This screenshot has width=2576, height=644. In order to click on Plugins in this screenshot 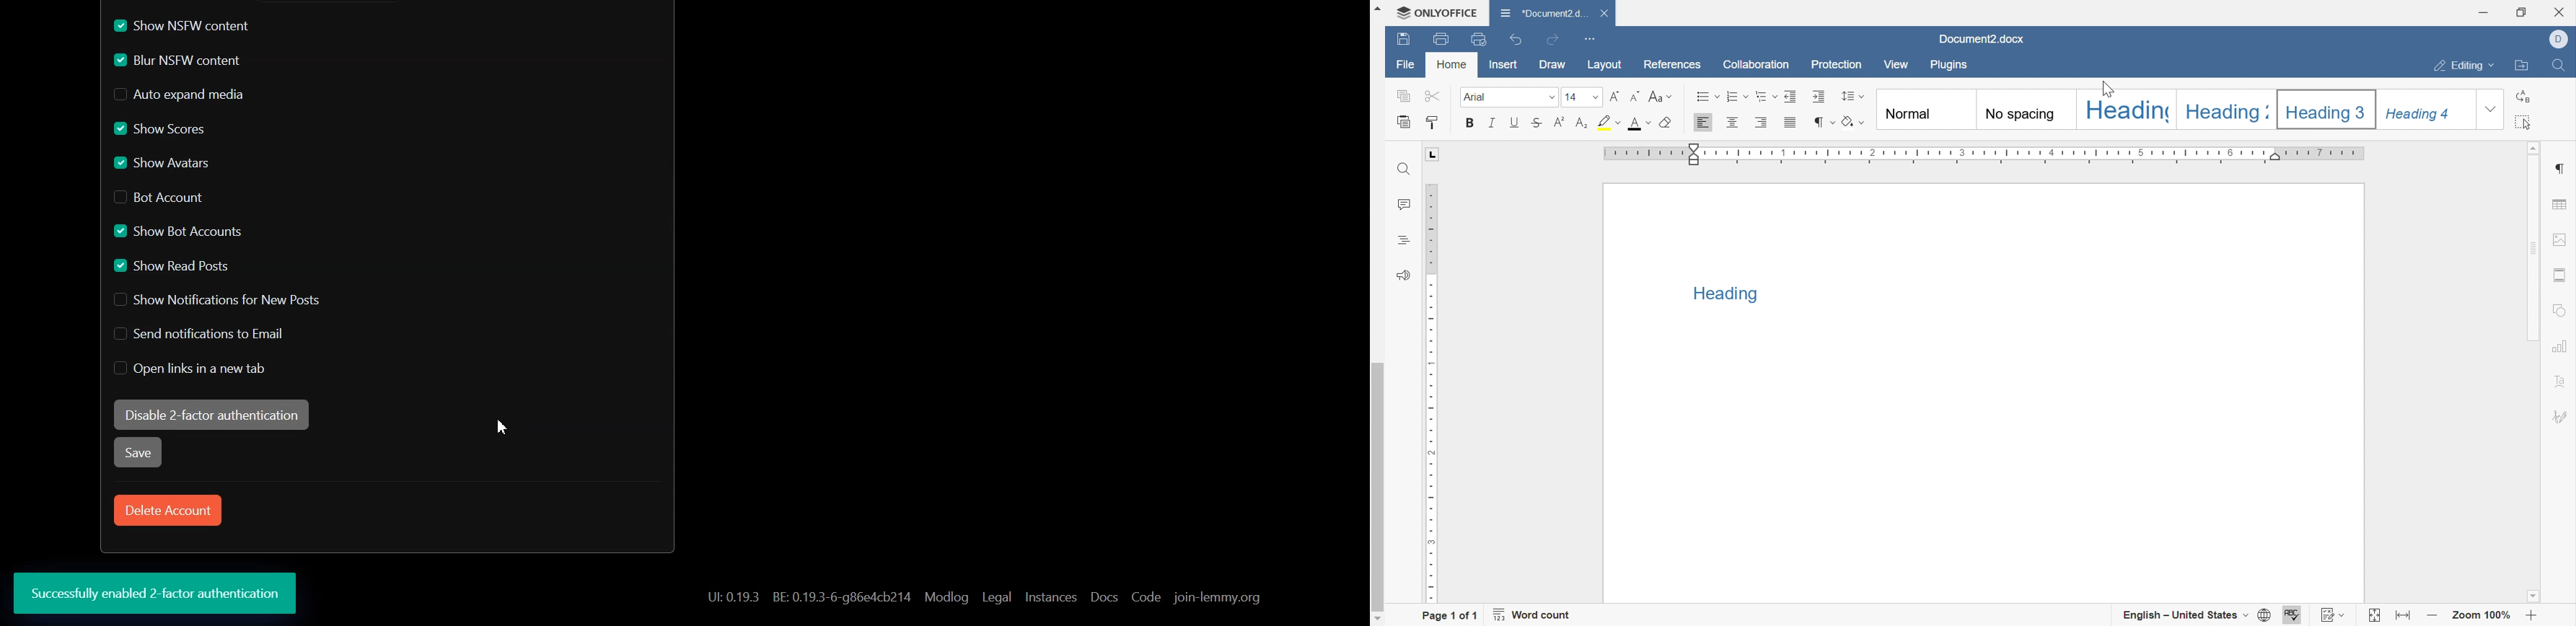, I will do `click(1951, 64)`.